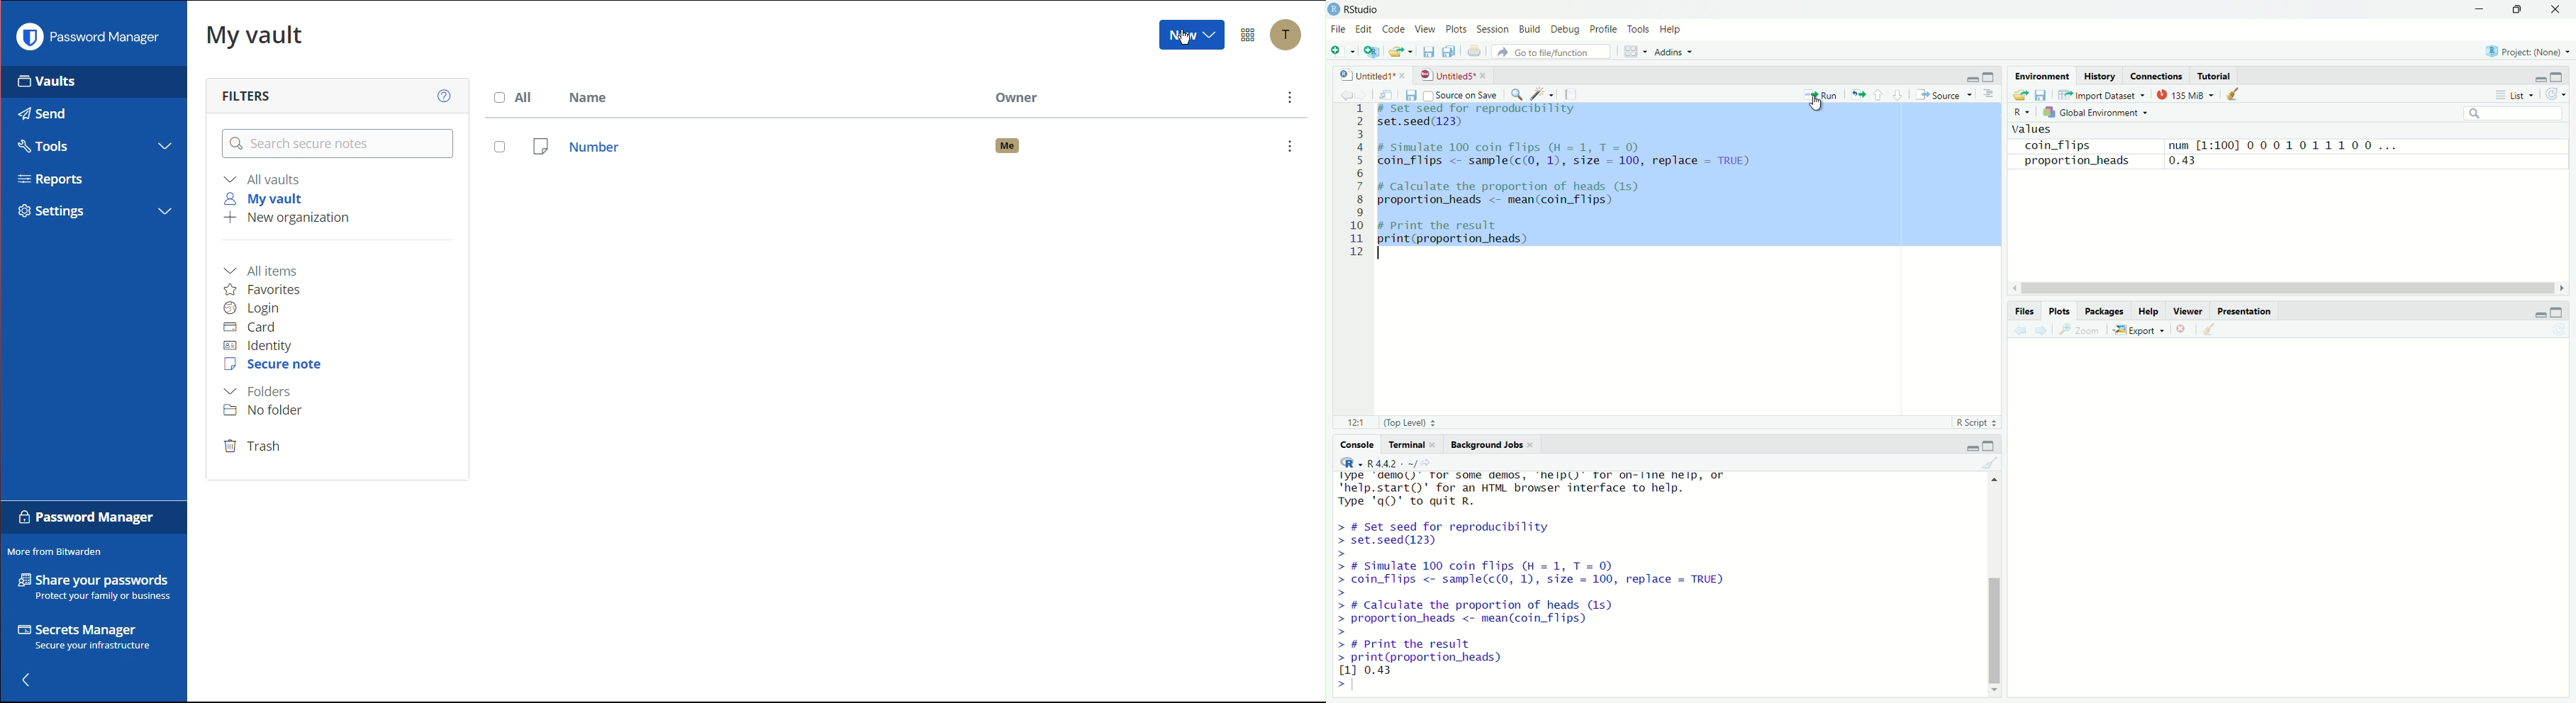 The image size is (2576, 728). Describe the element at coordinates (2013, 285) in the screenshot. I see `move left` at that location.